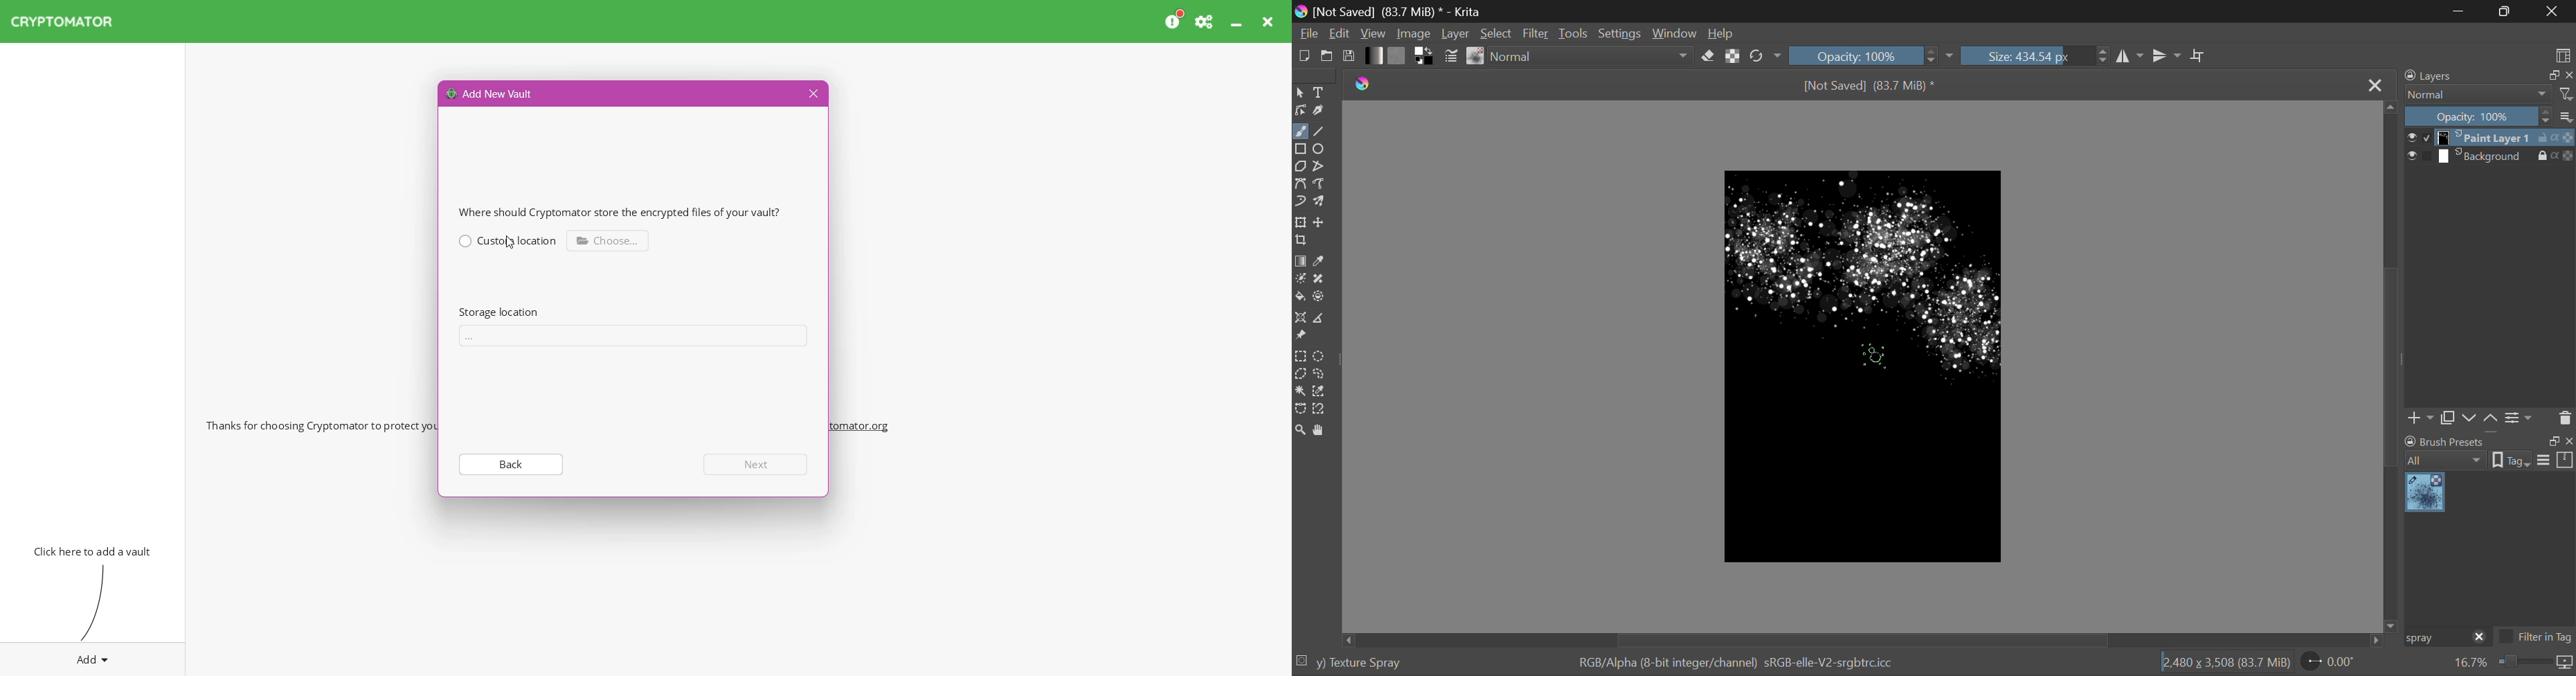 This screenshot has width=2576, height=700. I want to click on Save, so click(1347, 55).